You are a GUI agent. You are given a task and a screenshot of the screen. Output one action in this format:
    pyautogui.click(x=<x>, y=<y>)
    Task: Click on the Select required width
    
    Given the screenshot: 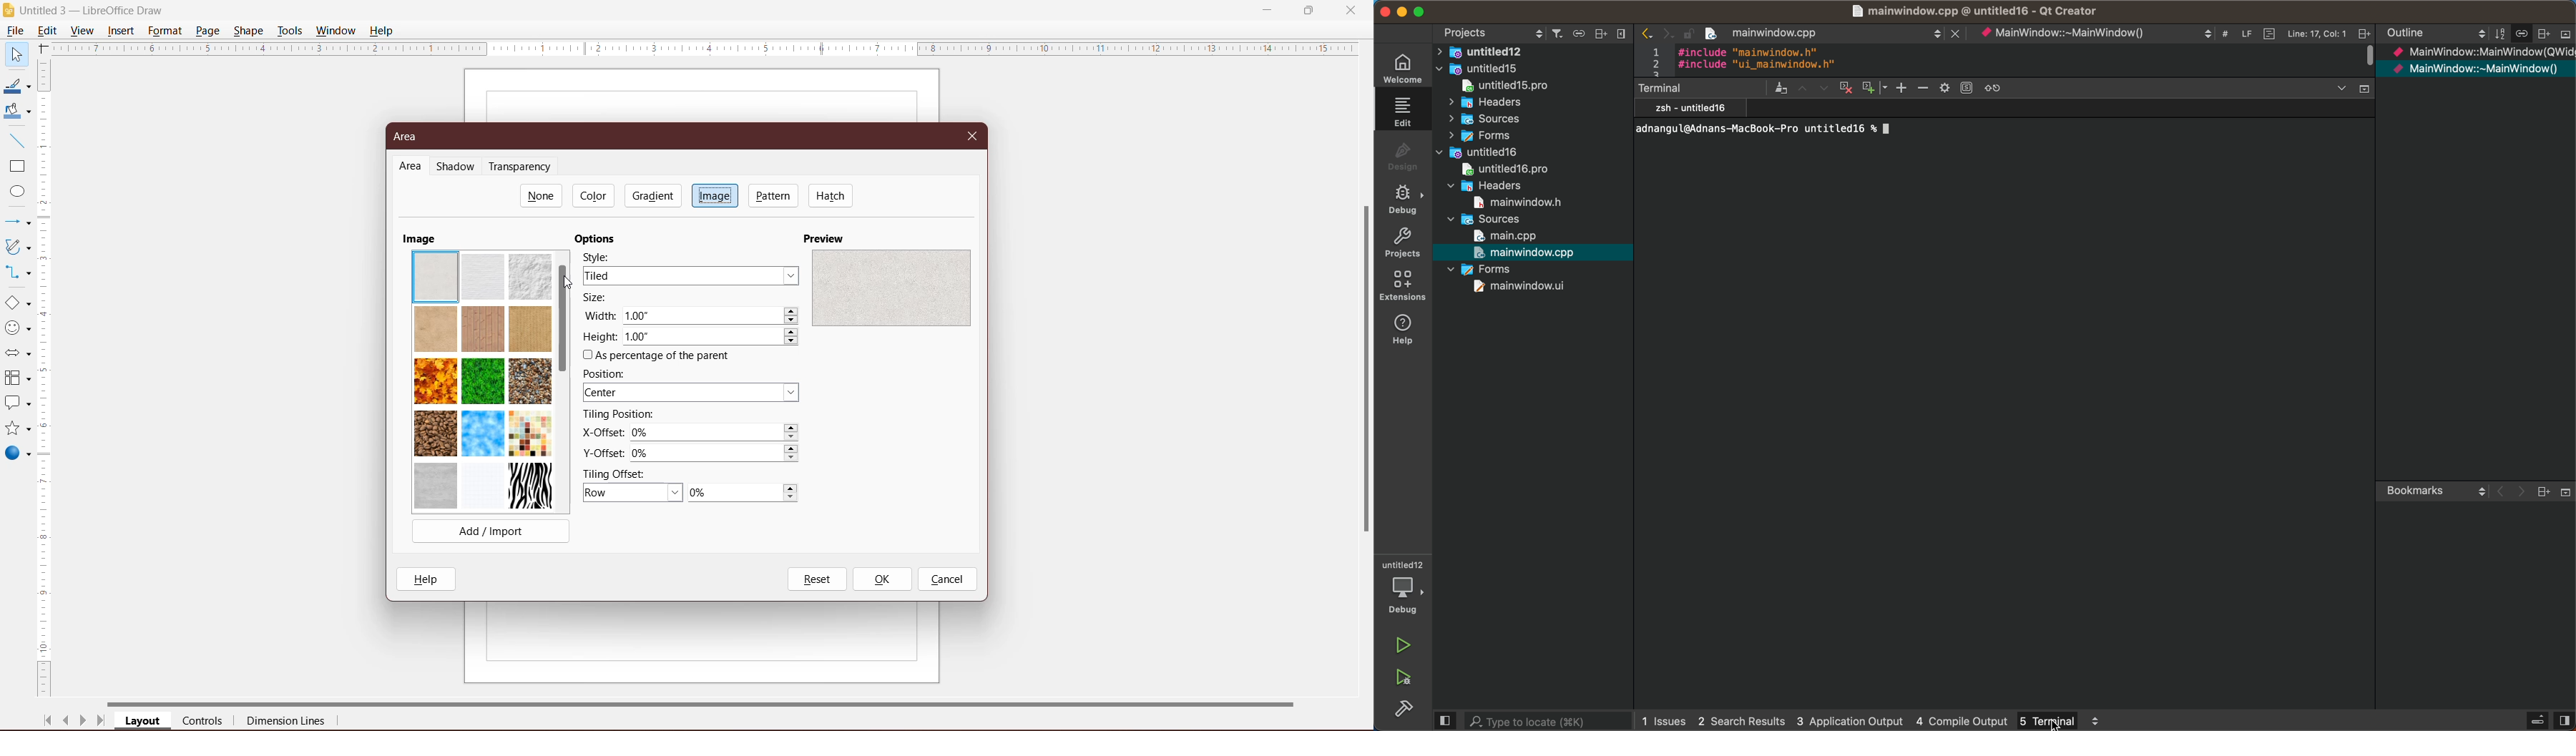 What is the action you would take?
    pyautogui.click(x=711, y=316)
    